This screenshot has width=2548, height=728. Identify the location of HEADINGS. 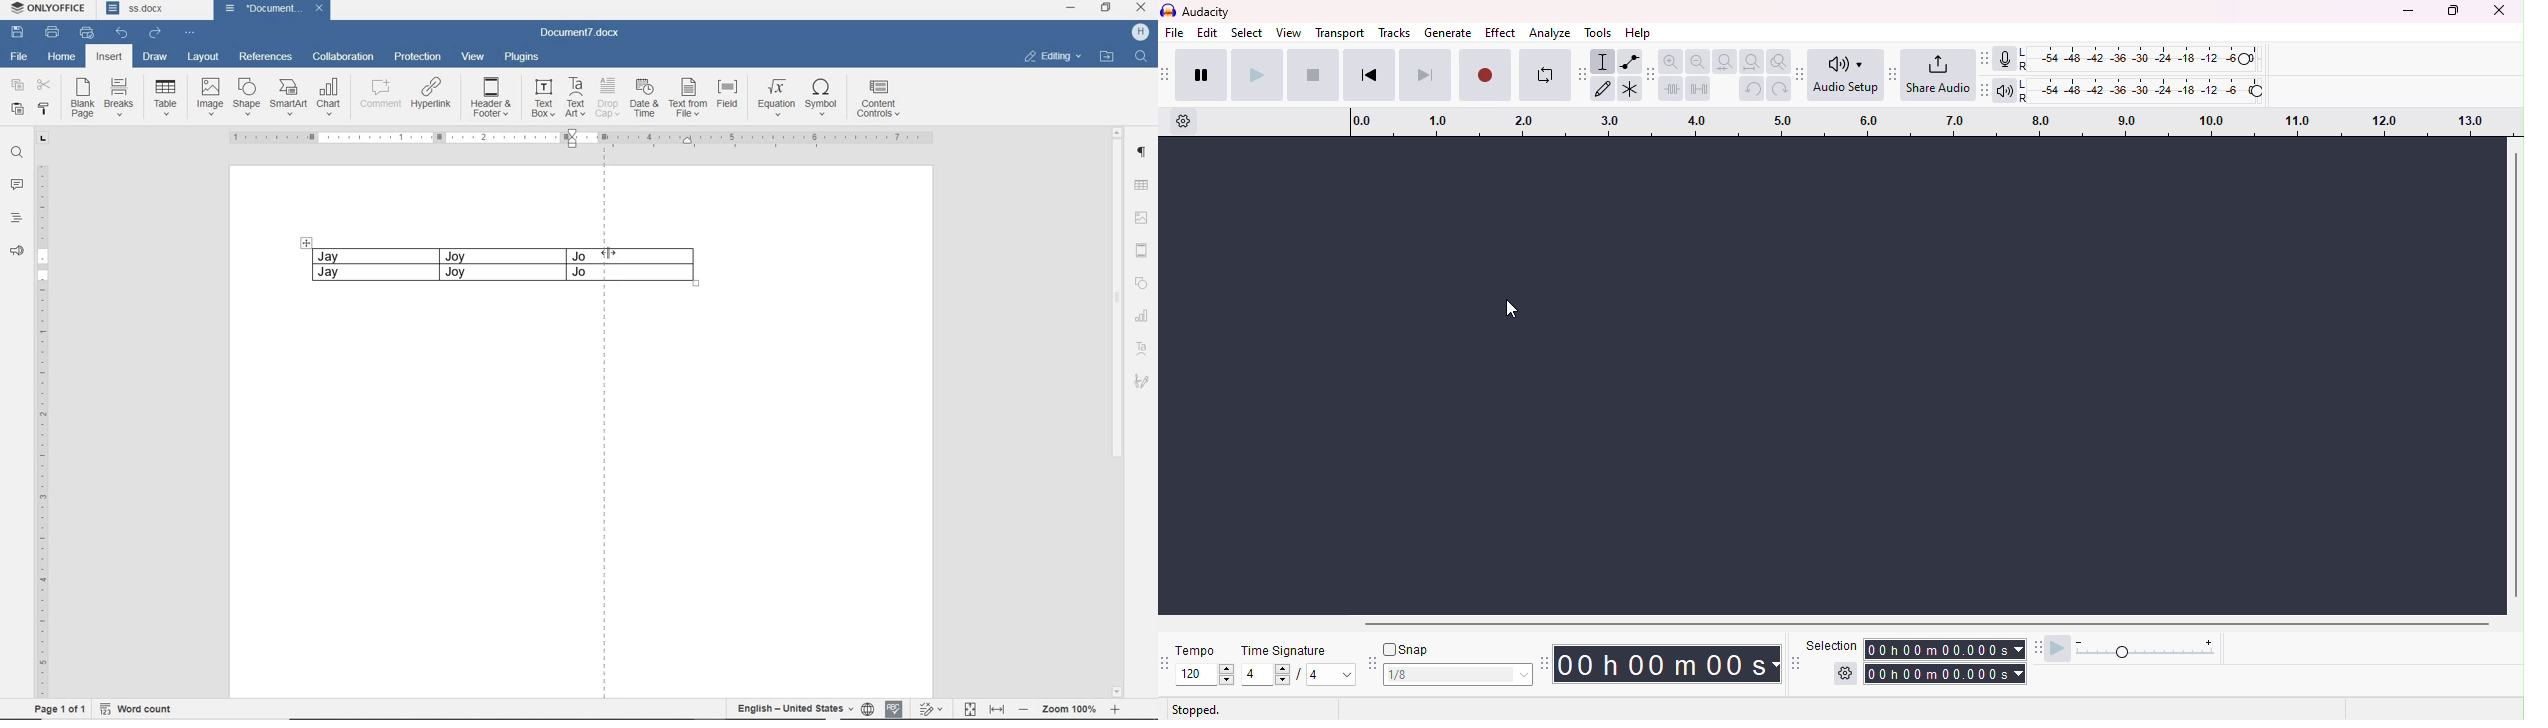
(16, 219).